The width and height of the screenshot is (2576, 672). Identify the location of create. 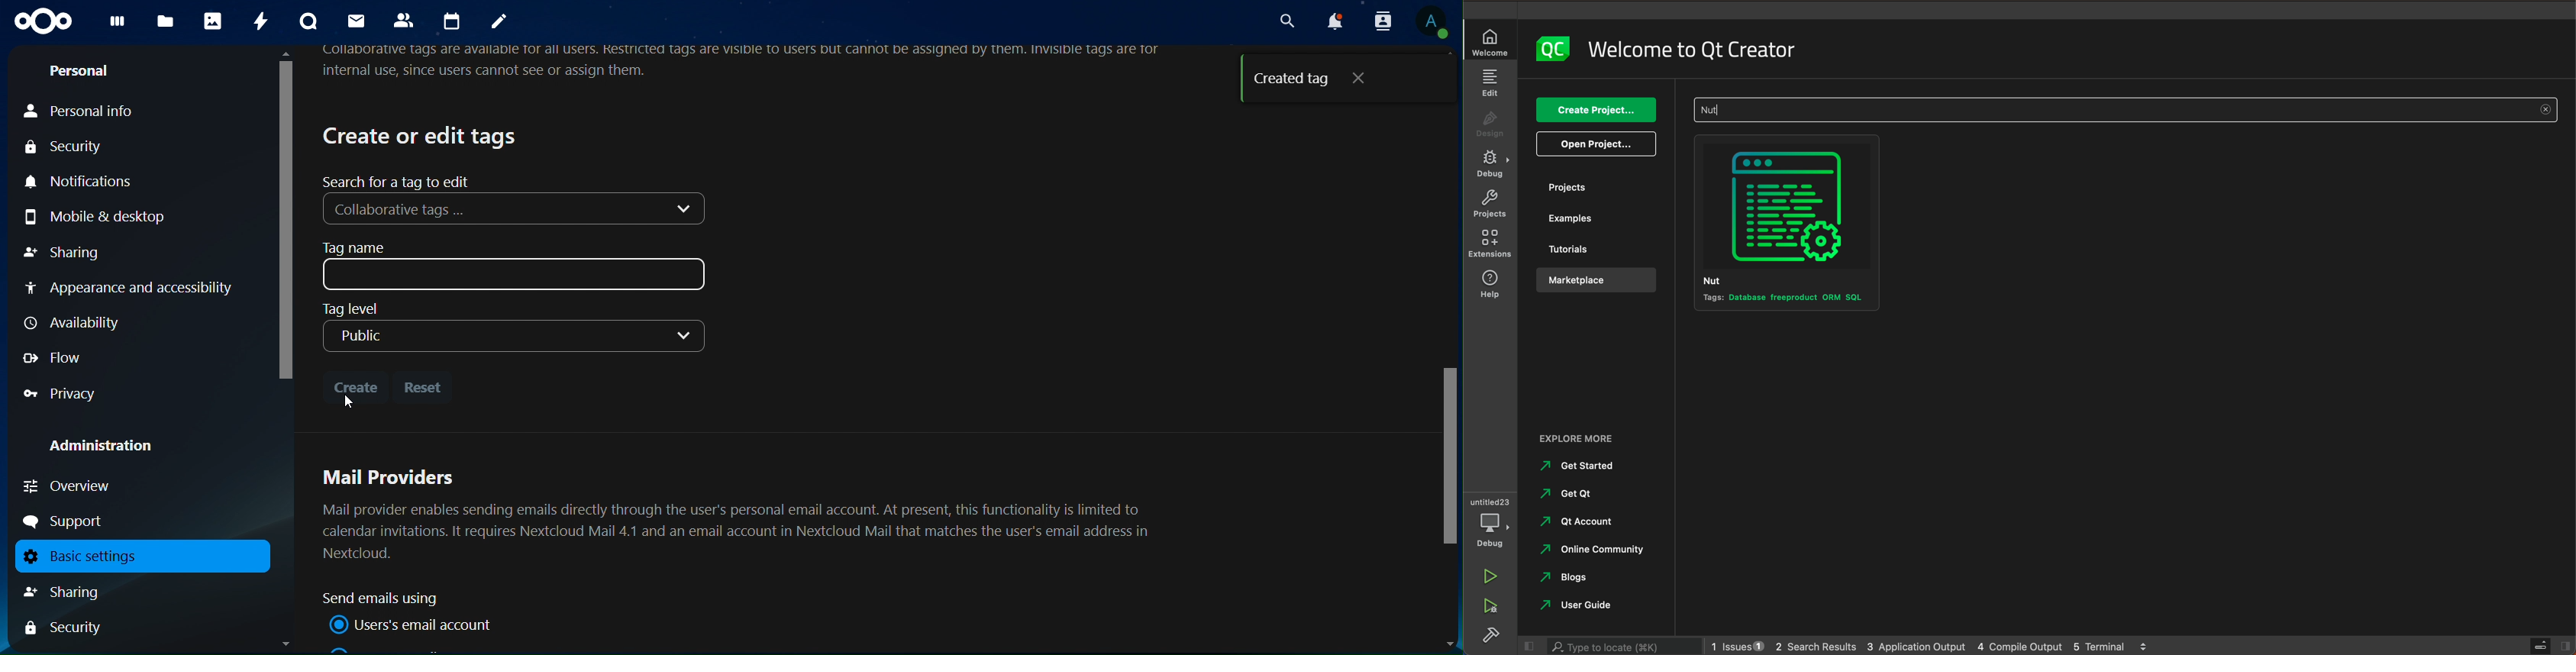
(355, 384).